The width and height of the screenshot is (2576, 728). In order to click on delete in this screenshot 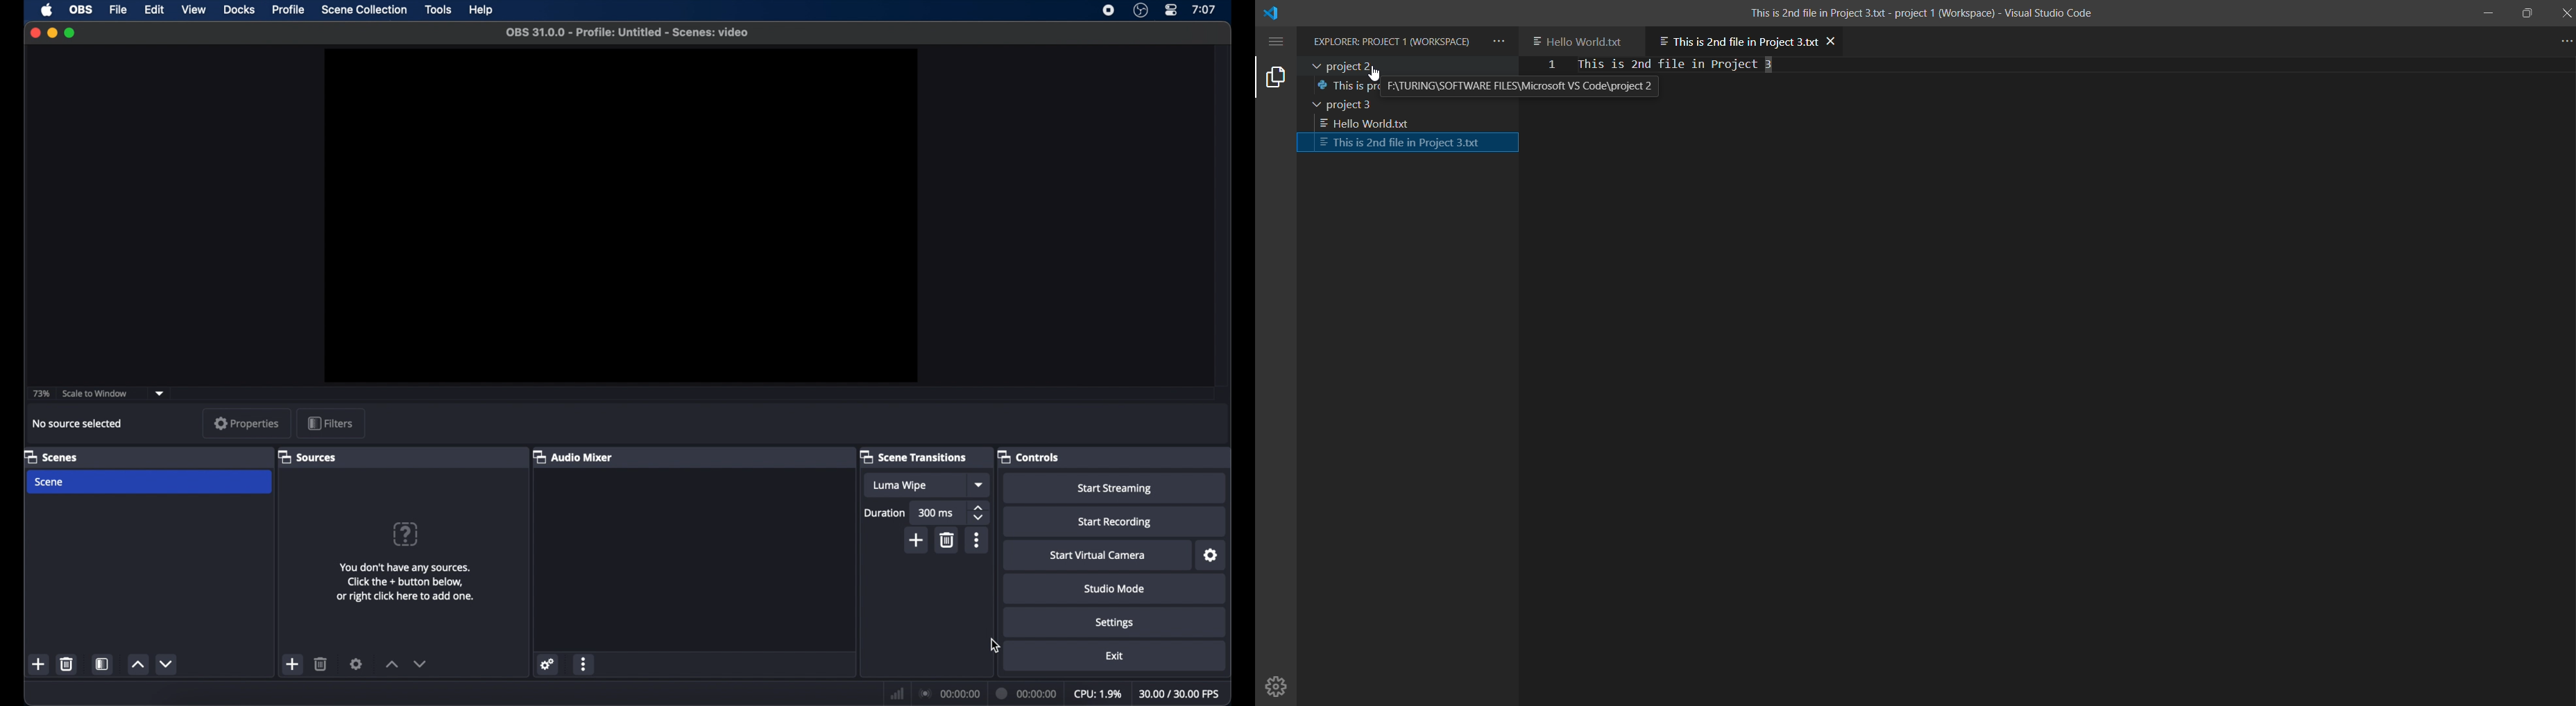, I will do `click(66, 664)`.